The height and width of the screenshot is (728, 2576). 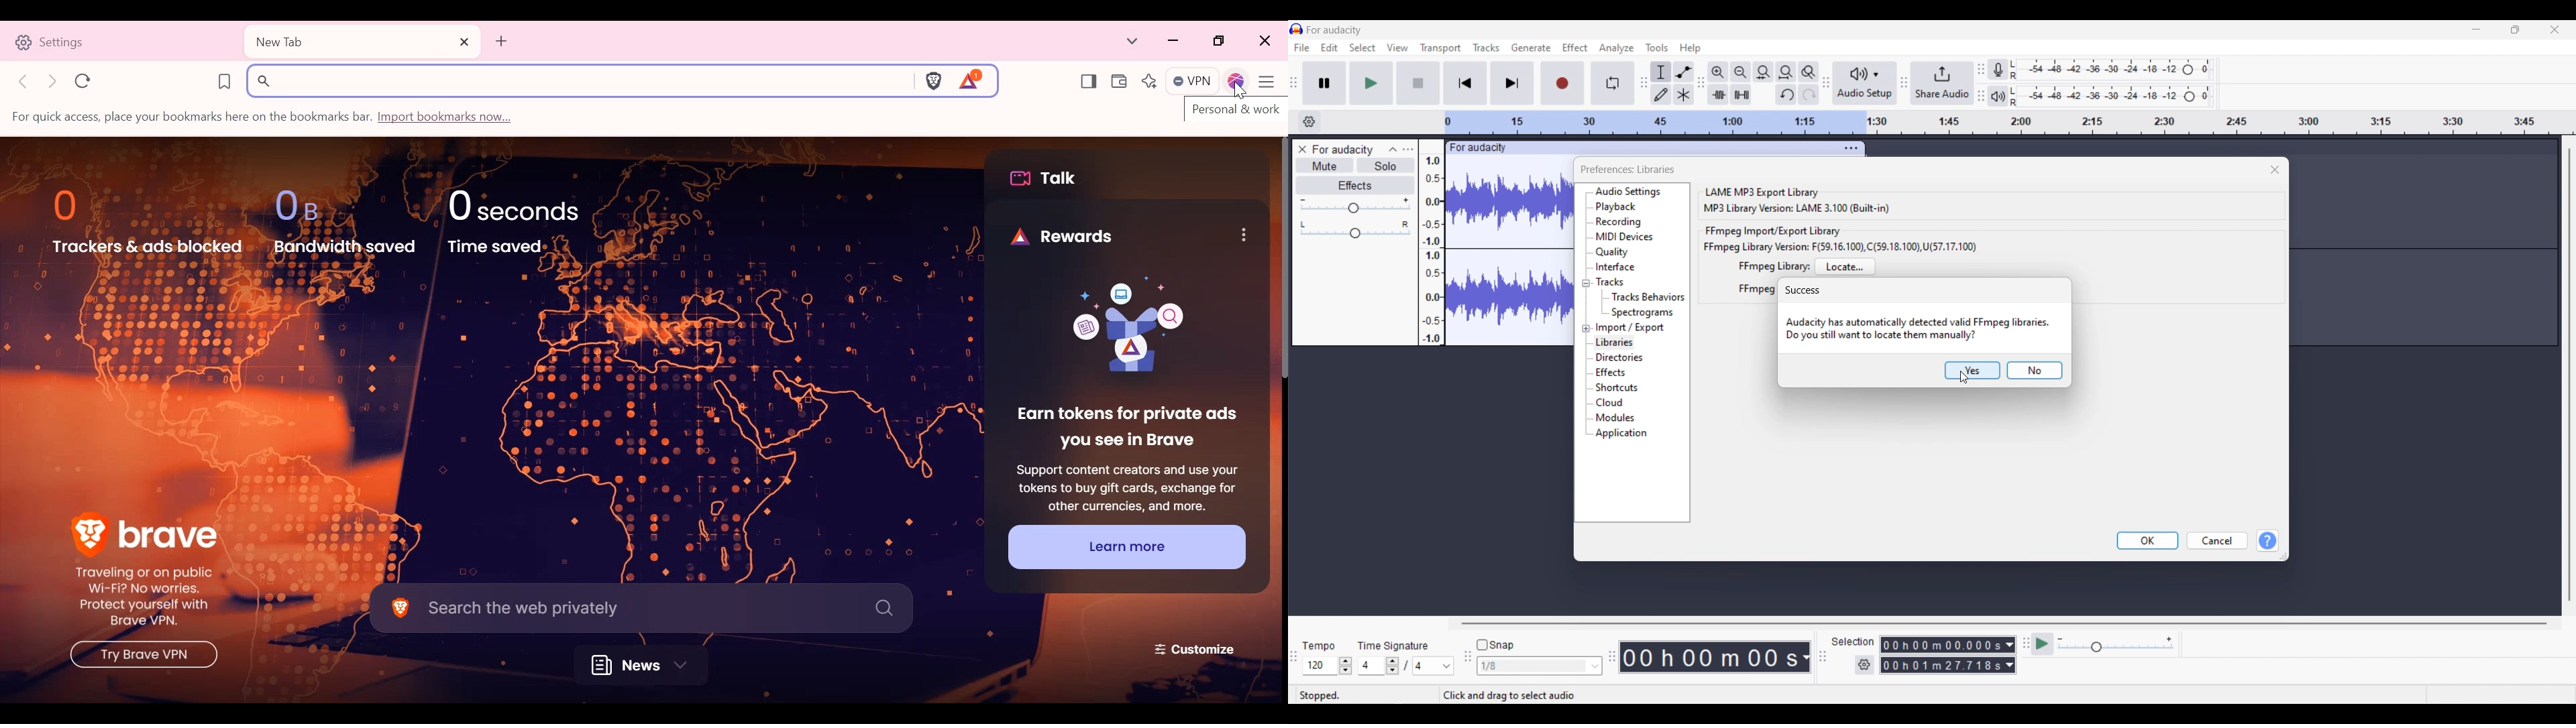 What do you see at coordinates (1126, 546) in the screenshot?
I see `Learn more` at bounding box center [1126, 546].